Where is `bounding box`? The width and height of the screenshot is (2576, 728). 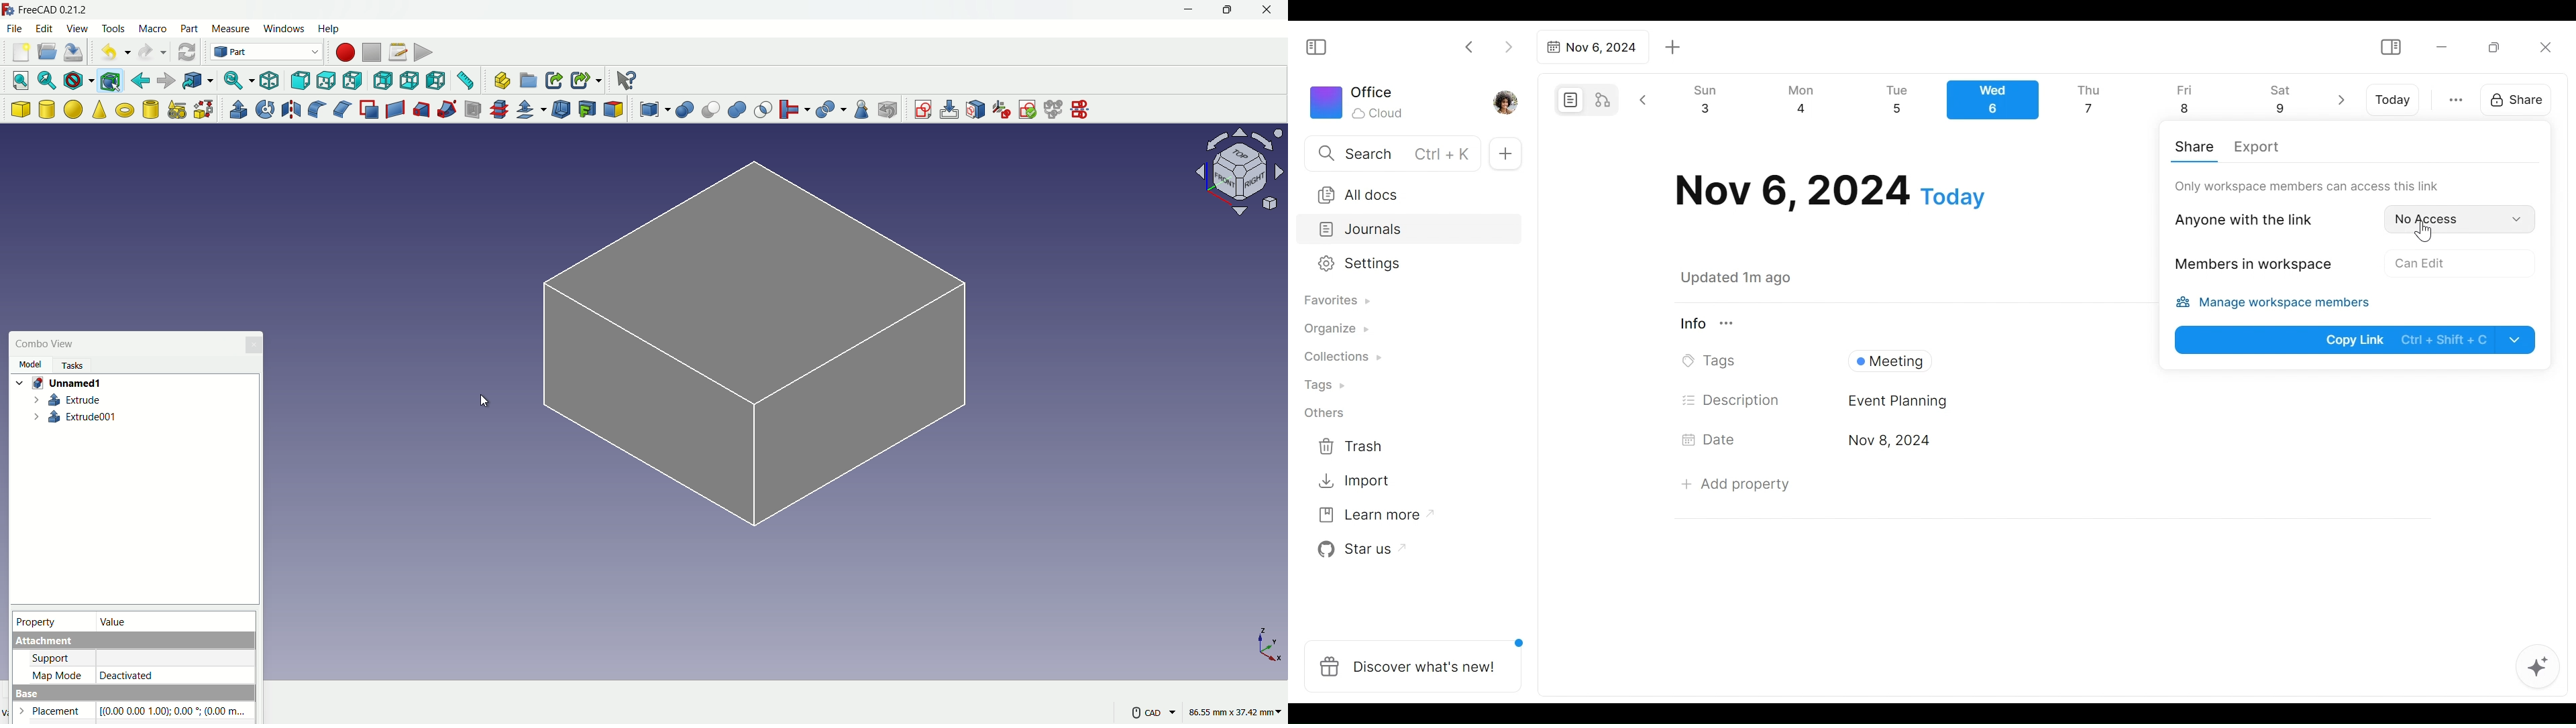
bounding box is located at coordinates (110, 82).